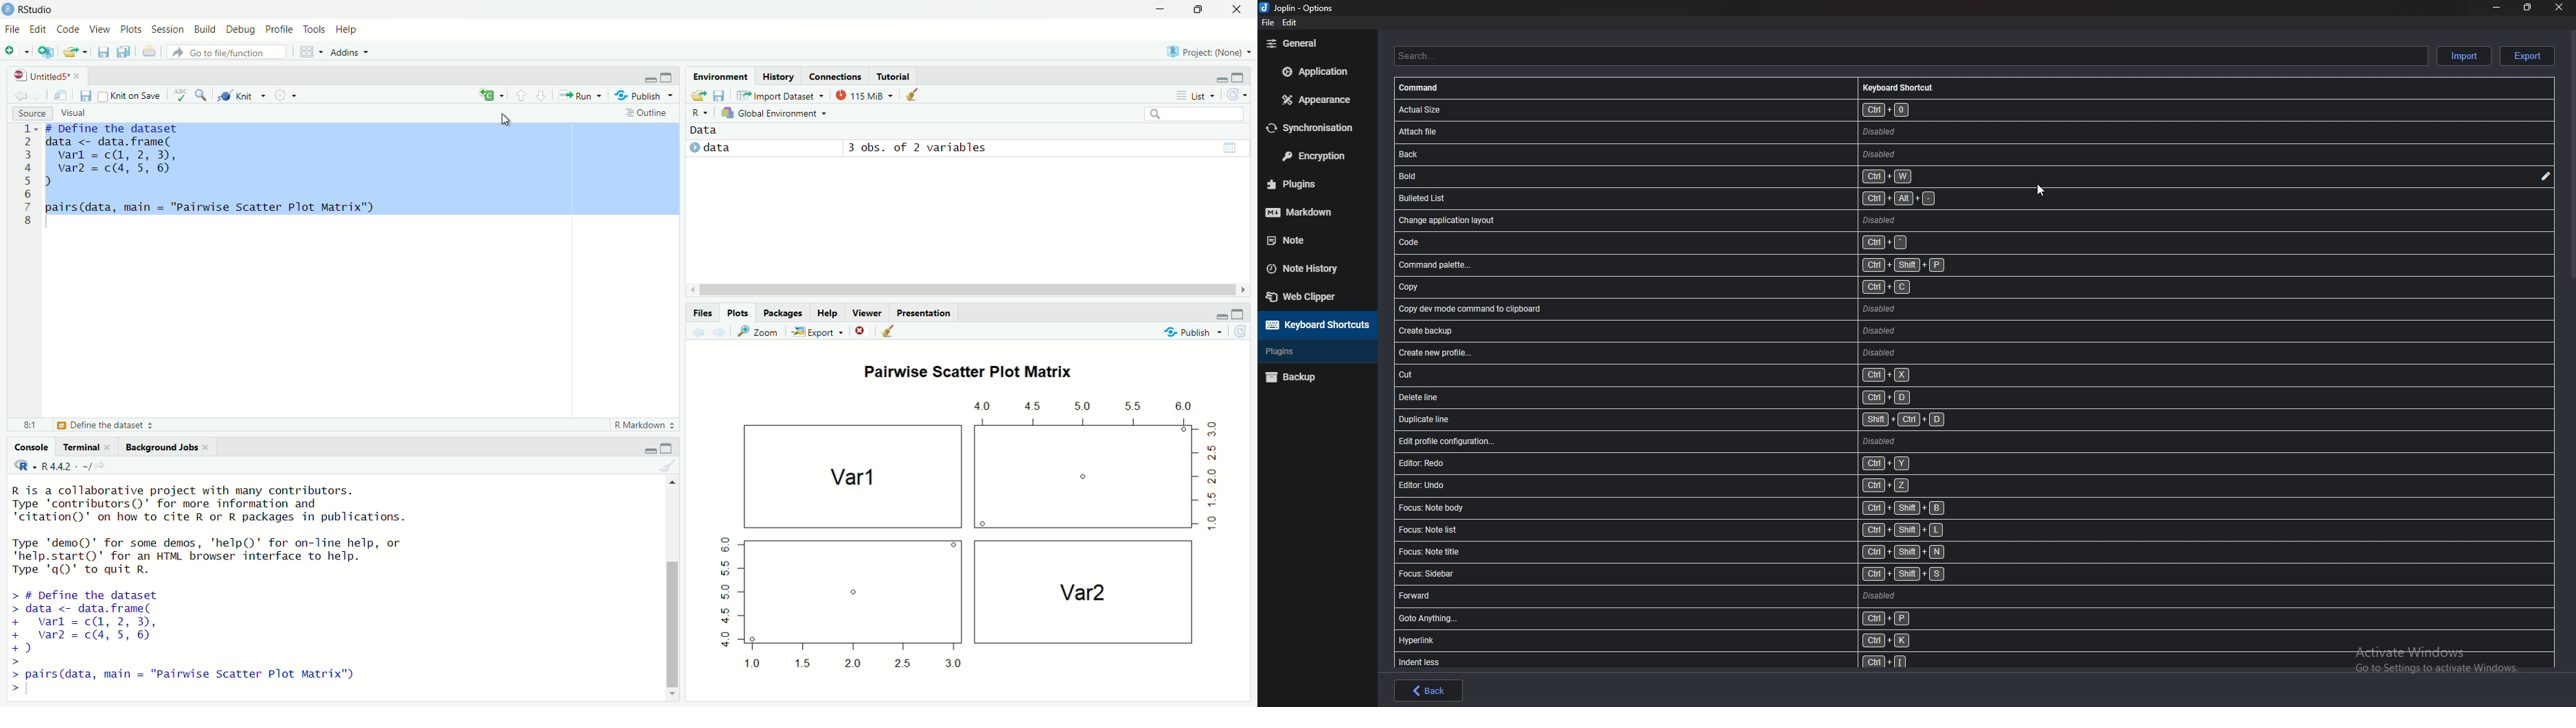  I want to click on file, so click(1268, 24).